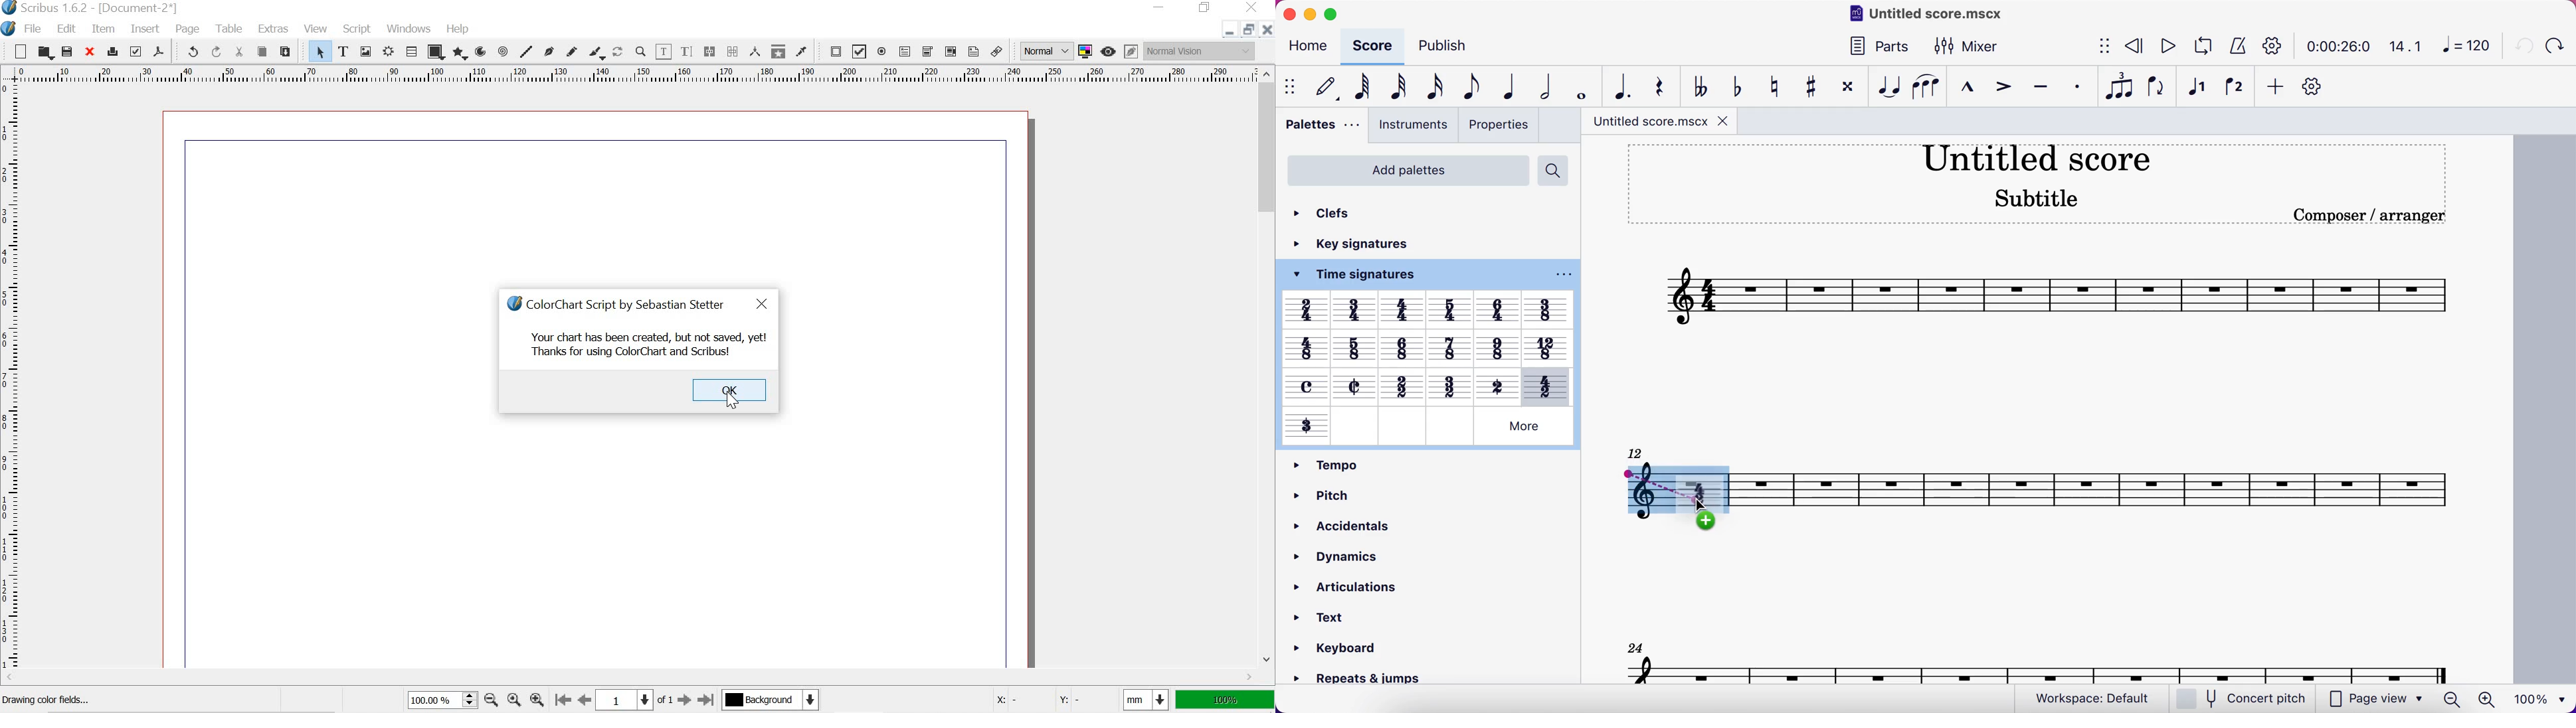 The image size is (2576, 728). I want to click on , so click(1449, 428).